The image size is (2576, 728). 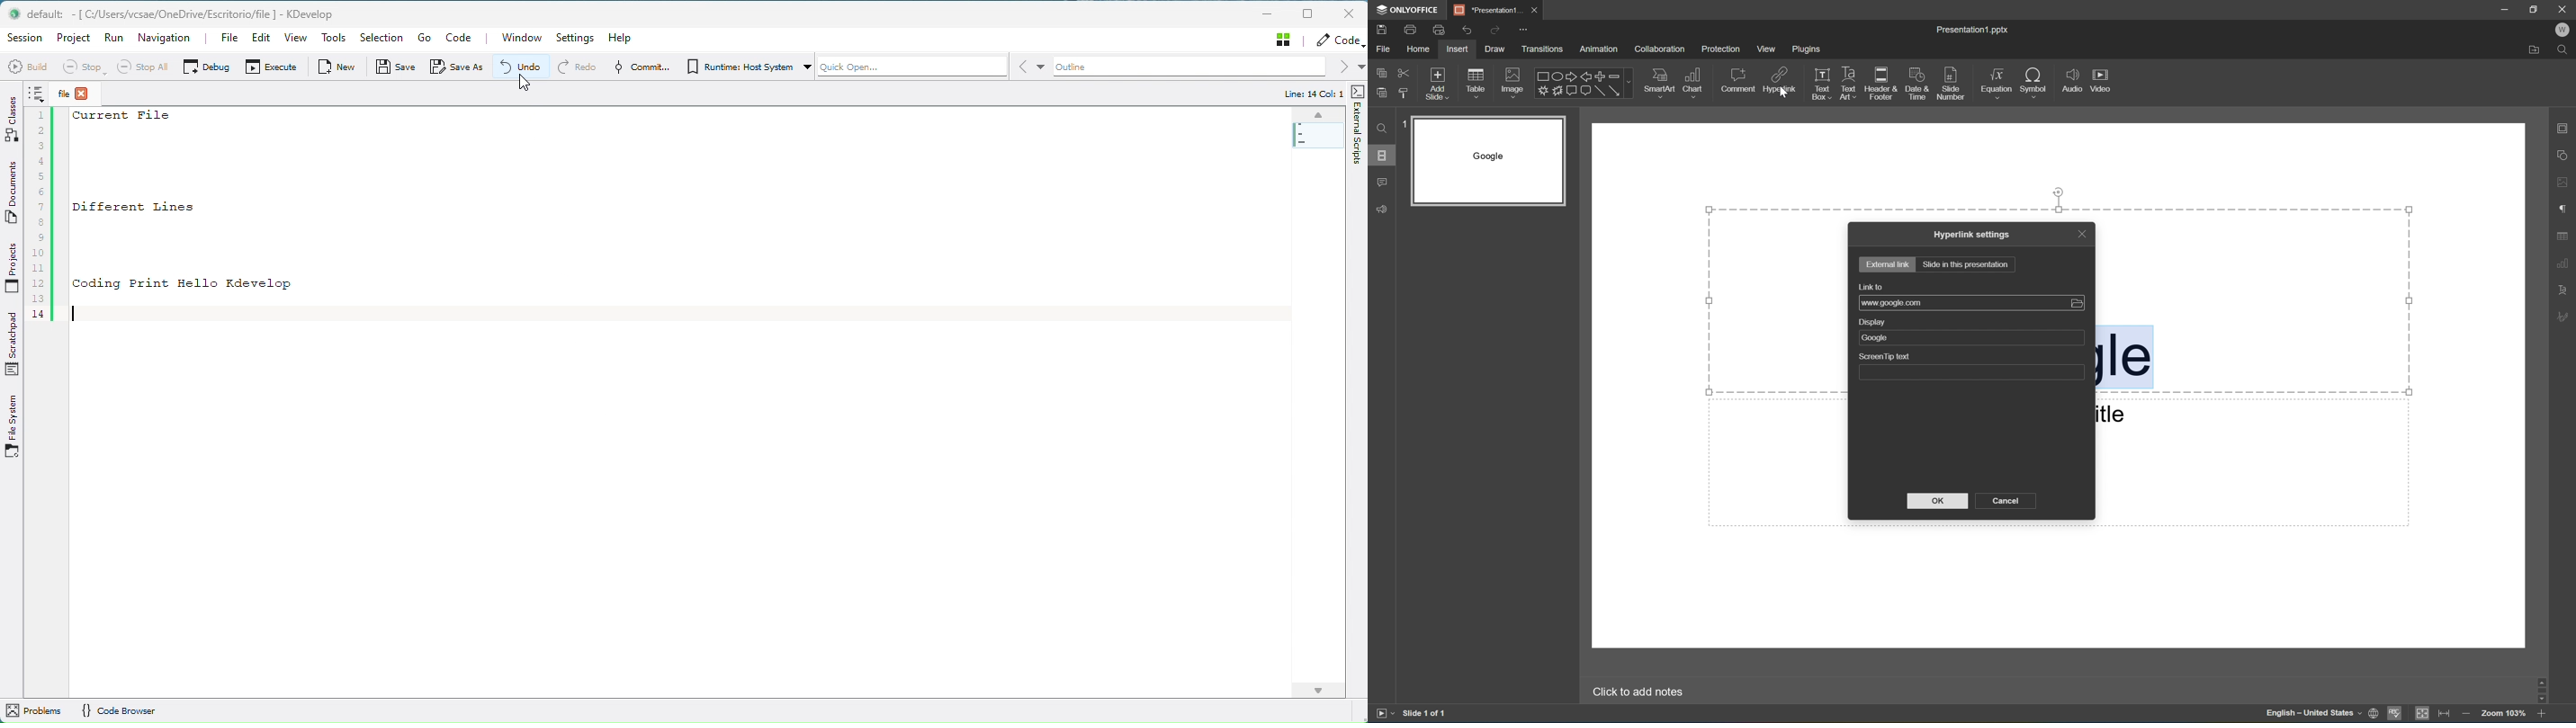 What do you see at coordinates (1661, 84) in the screenshot?
I see `SmartArt` at bounding box center [1661, 84].